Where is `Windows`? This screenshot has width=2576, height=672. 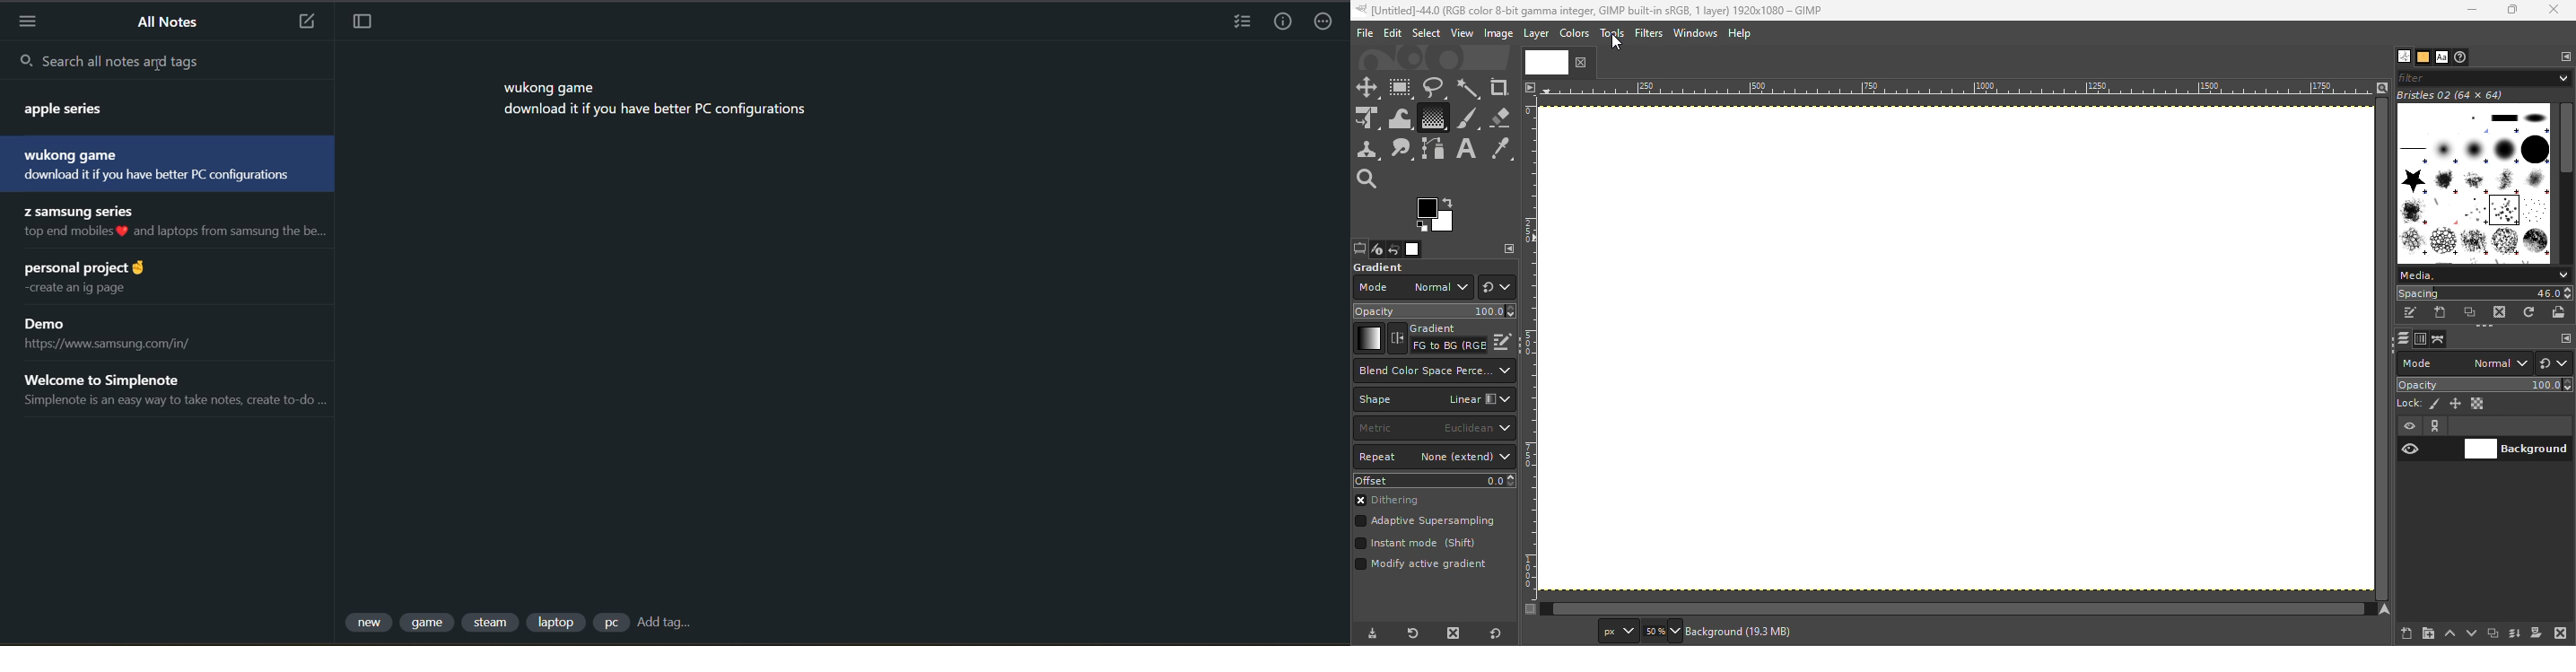 Windows is located at coordinates (1695, 33).